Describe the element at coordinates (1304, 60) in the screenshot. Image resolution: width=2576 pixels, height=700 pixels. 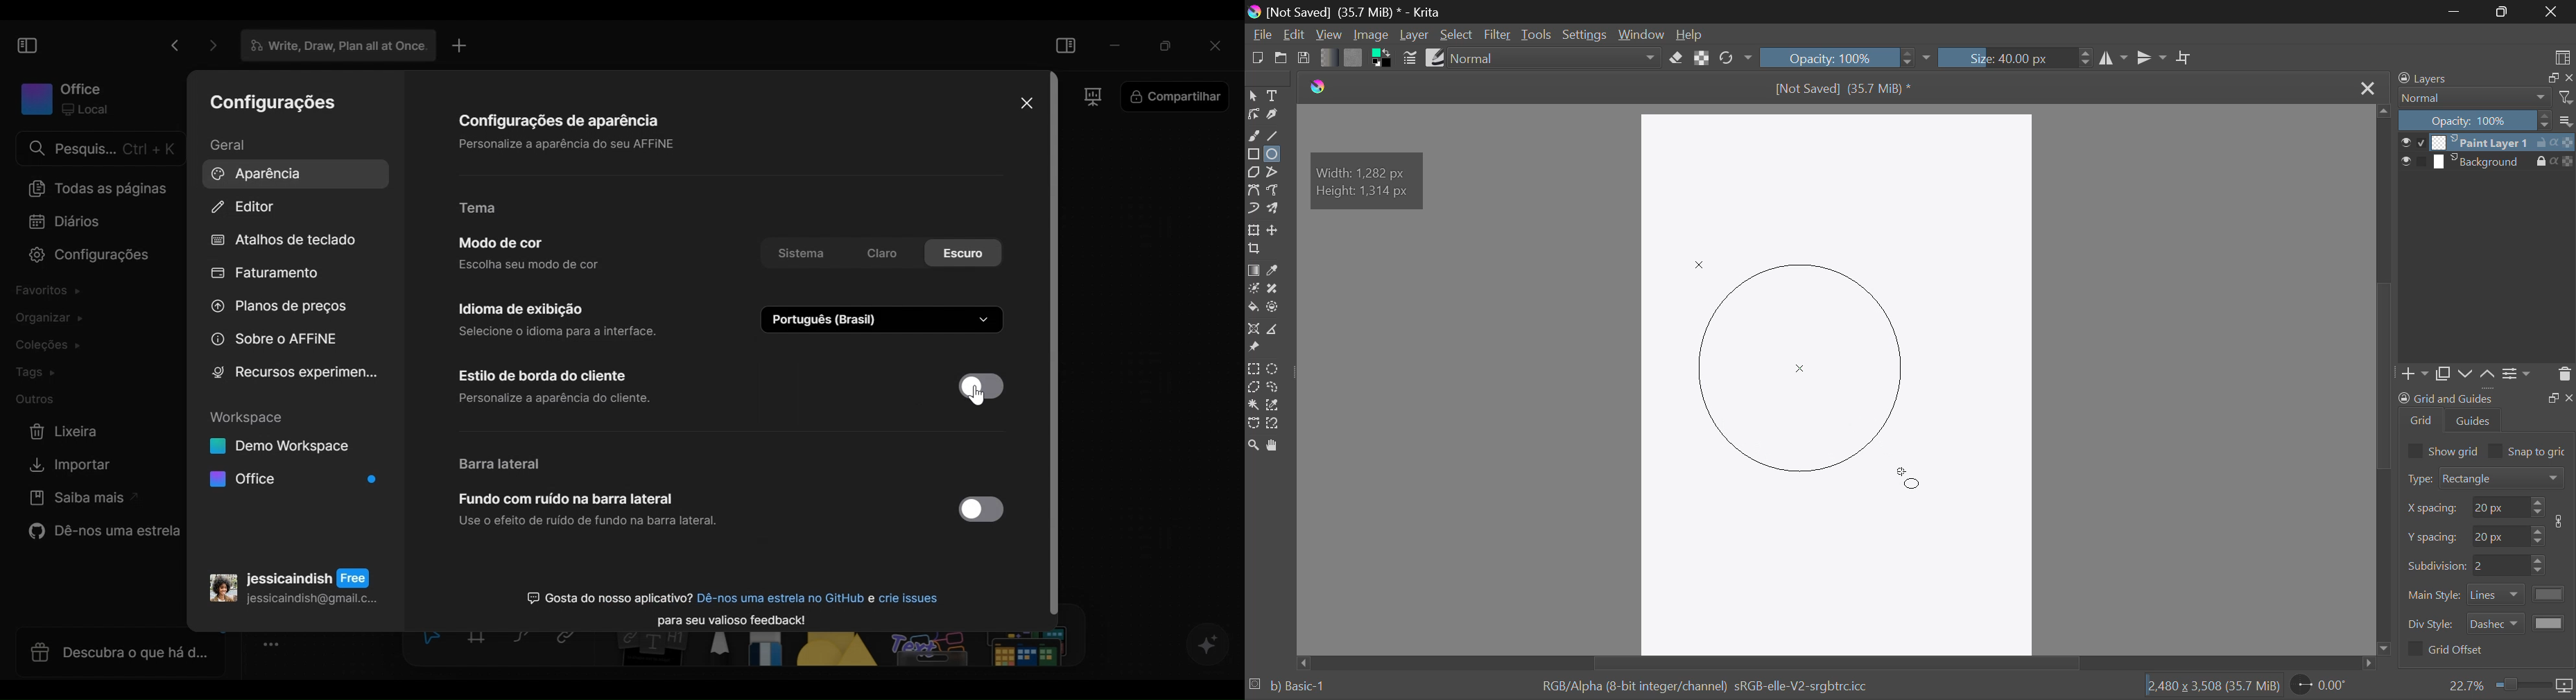
I see `Save` at that location.